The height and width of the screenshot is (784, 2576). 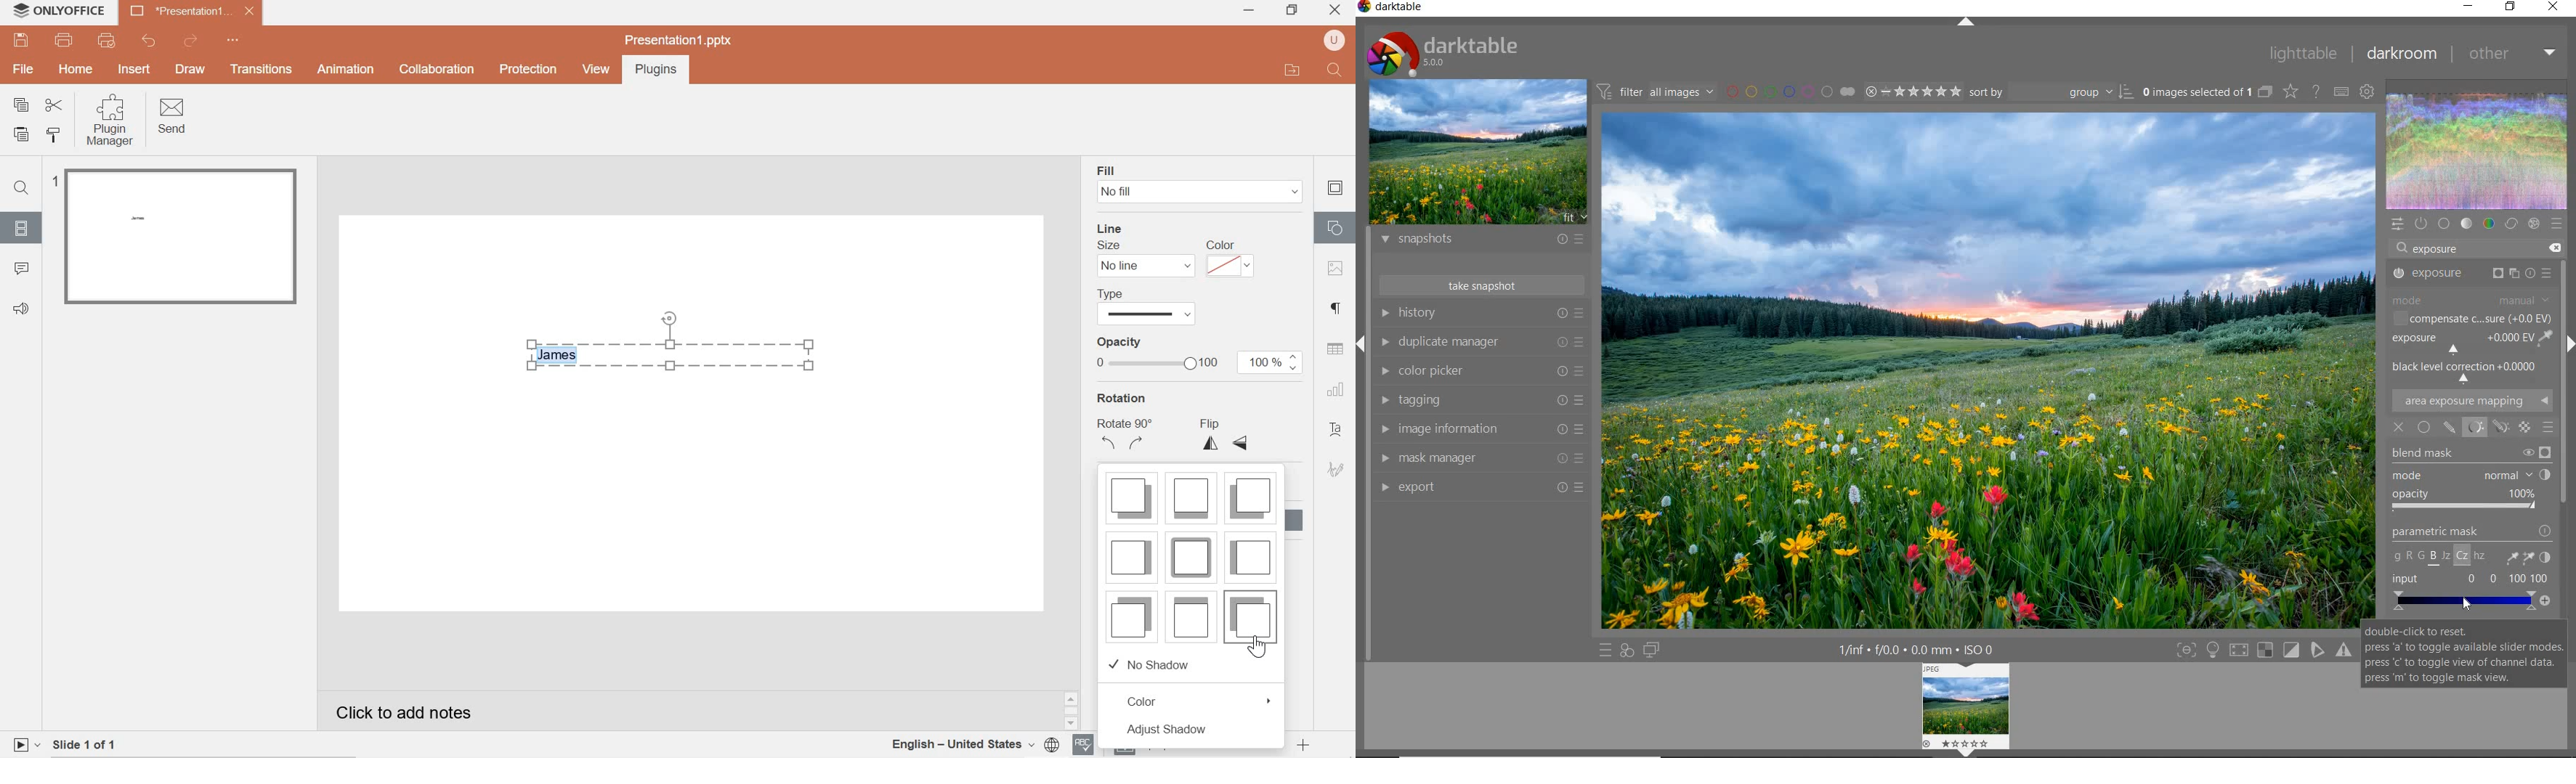 What do you see at coordinates (1918, 650) in the screenshot?
I see `other display information` at bounding box center [1918, 650].